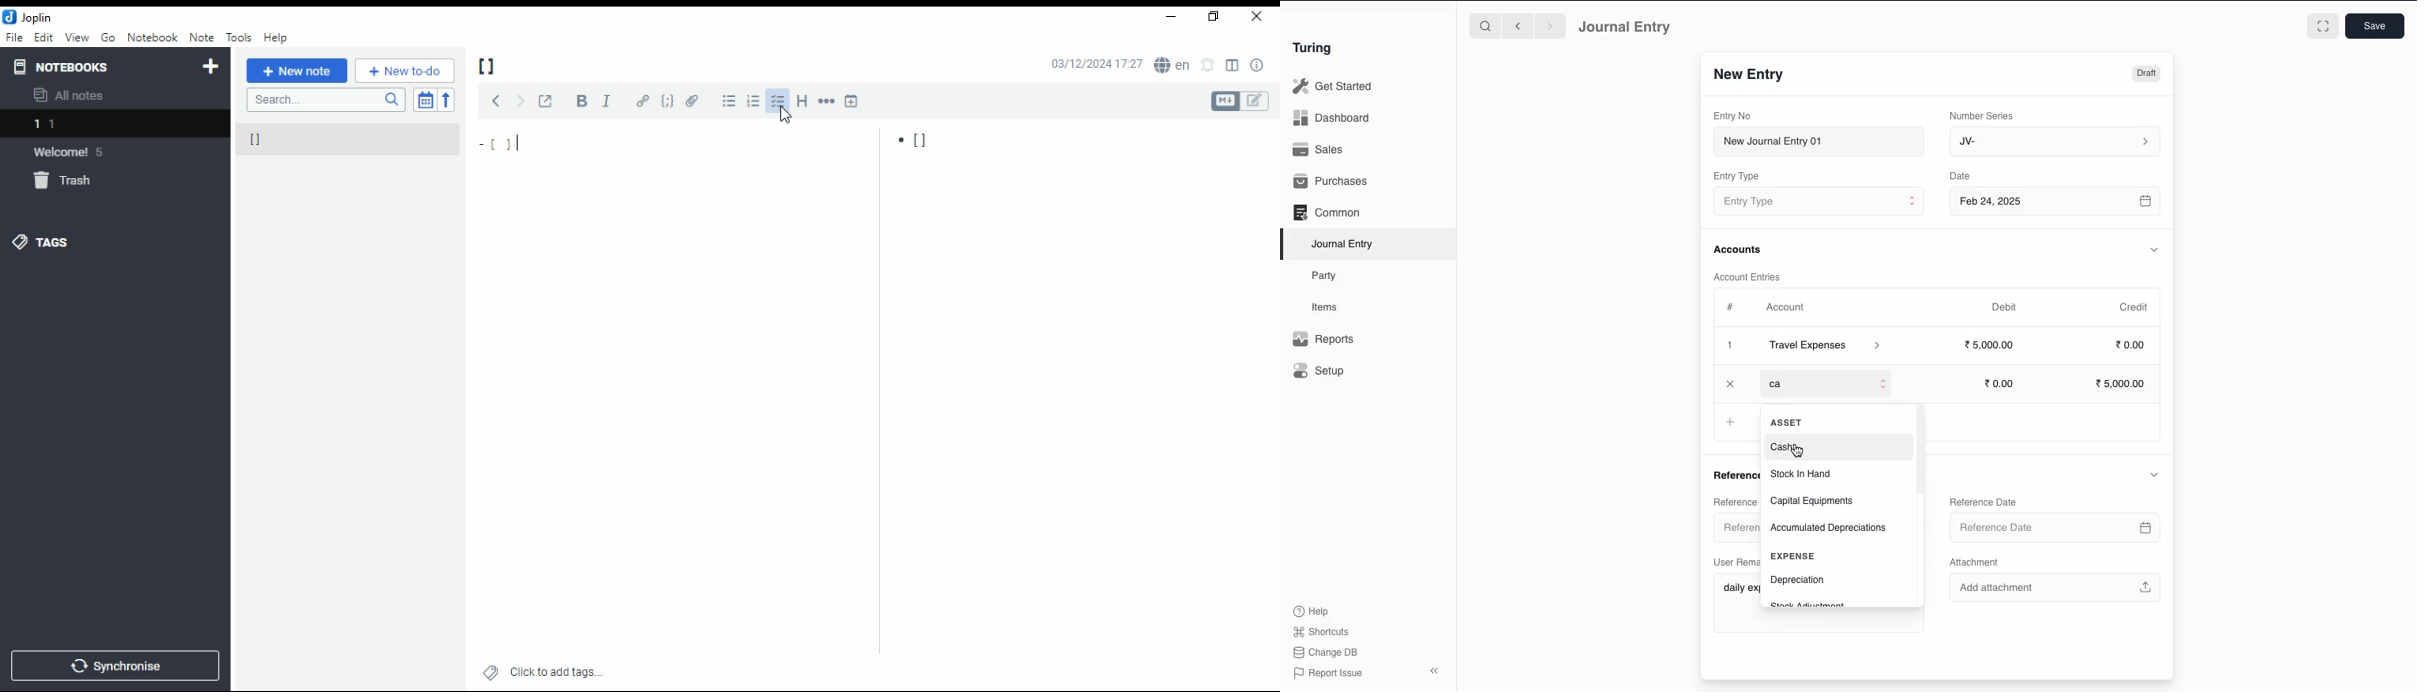 The image size is (2436, 700). What do you see at coordinates (1982, 562) in the screenshot?
I see `Attachment` at bounding box center [1982, 562].